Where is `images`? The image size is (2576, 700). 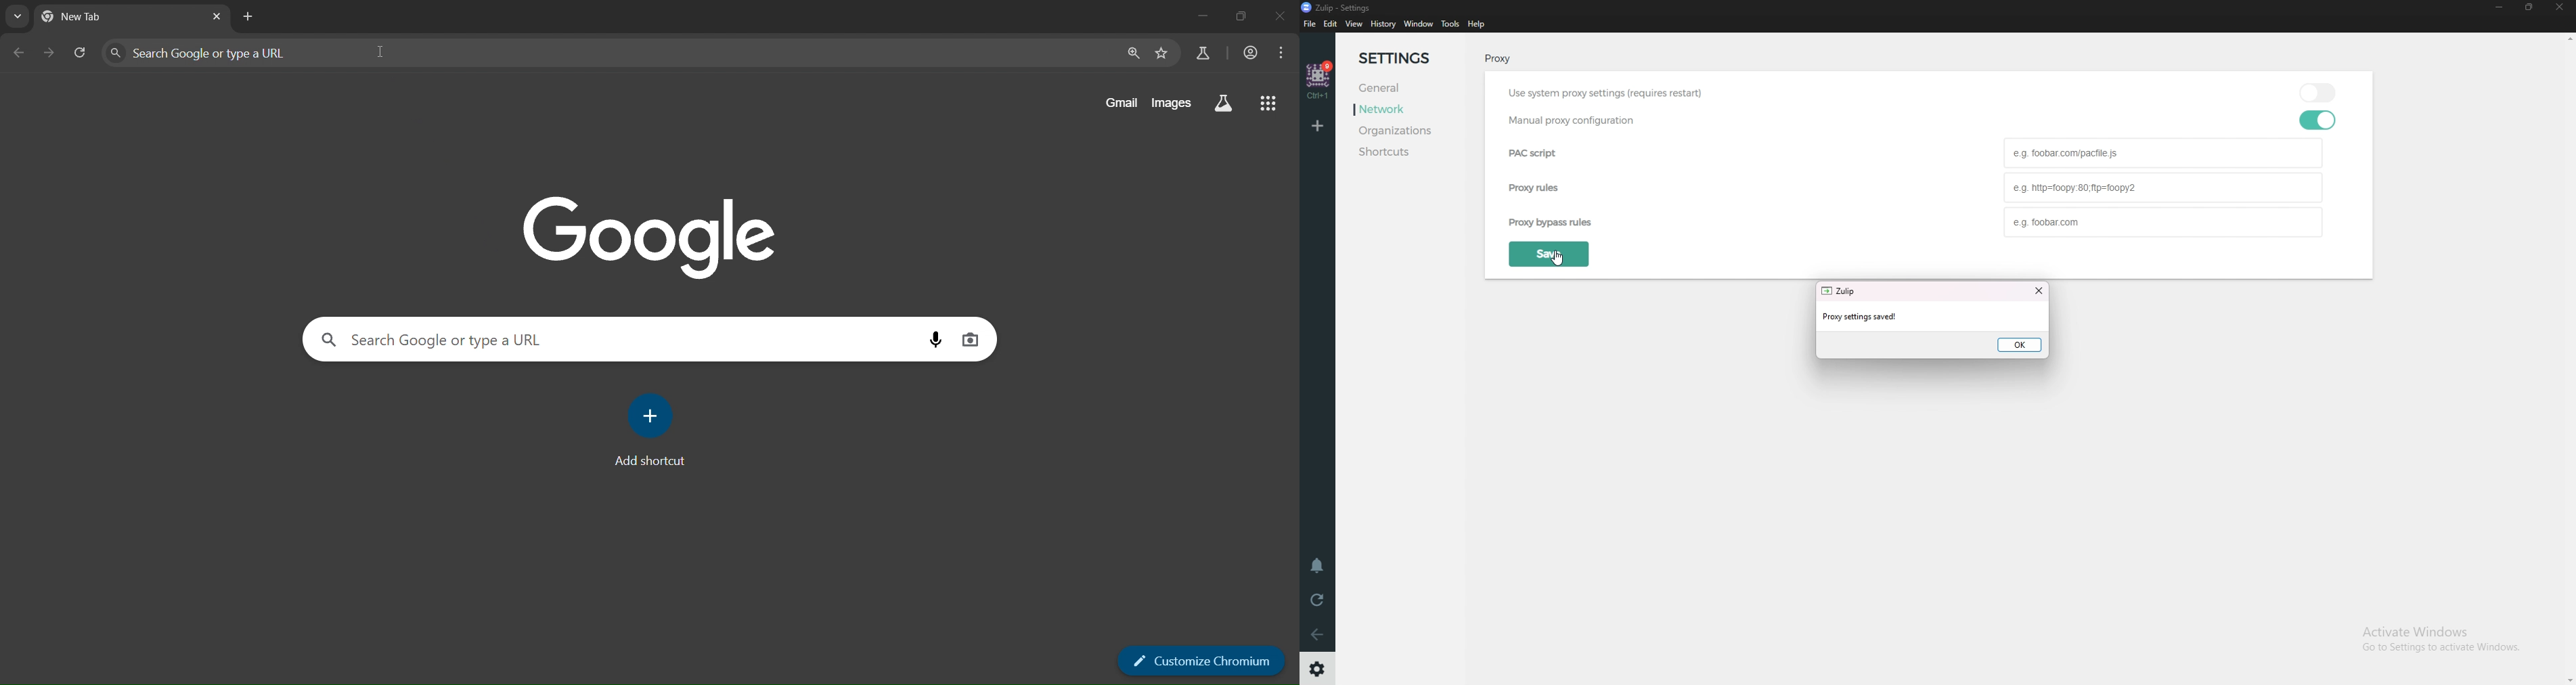
images is located at coordinates (1172, 105).